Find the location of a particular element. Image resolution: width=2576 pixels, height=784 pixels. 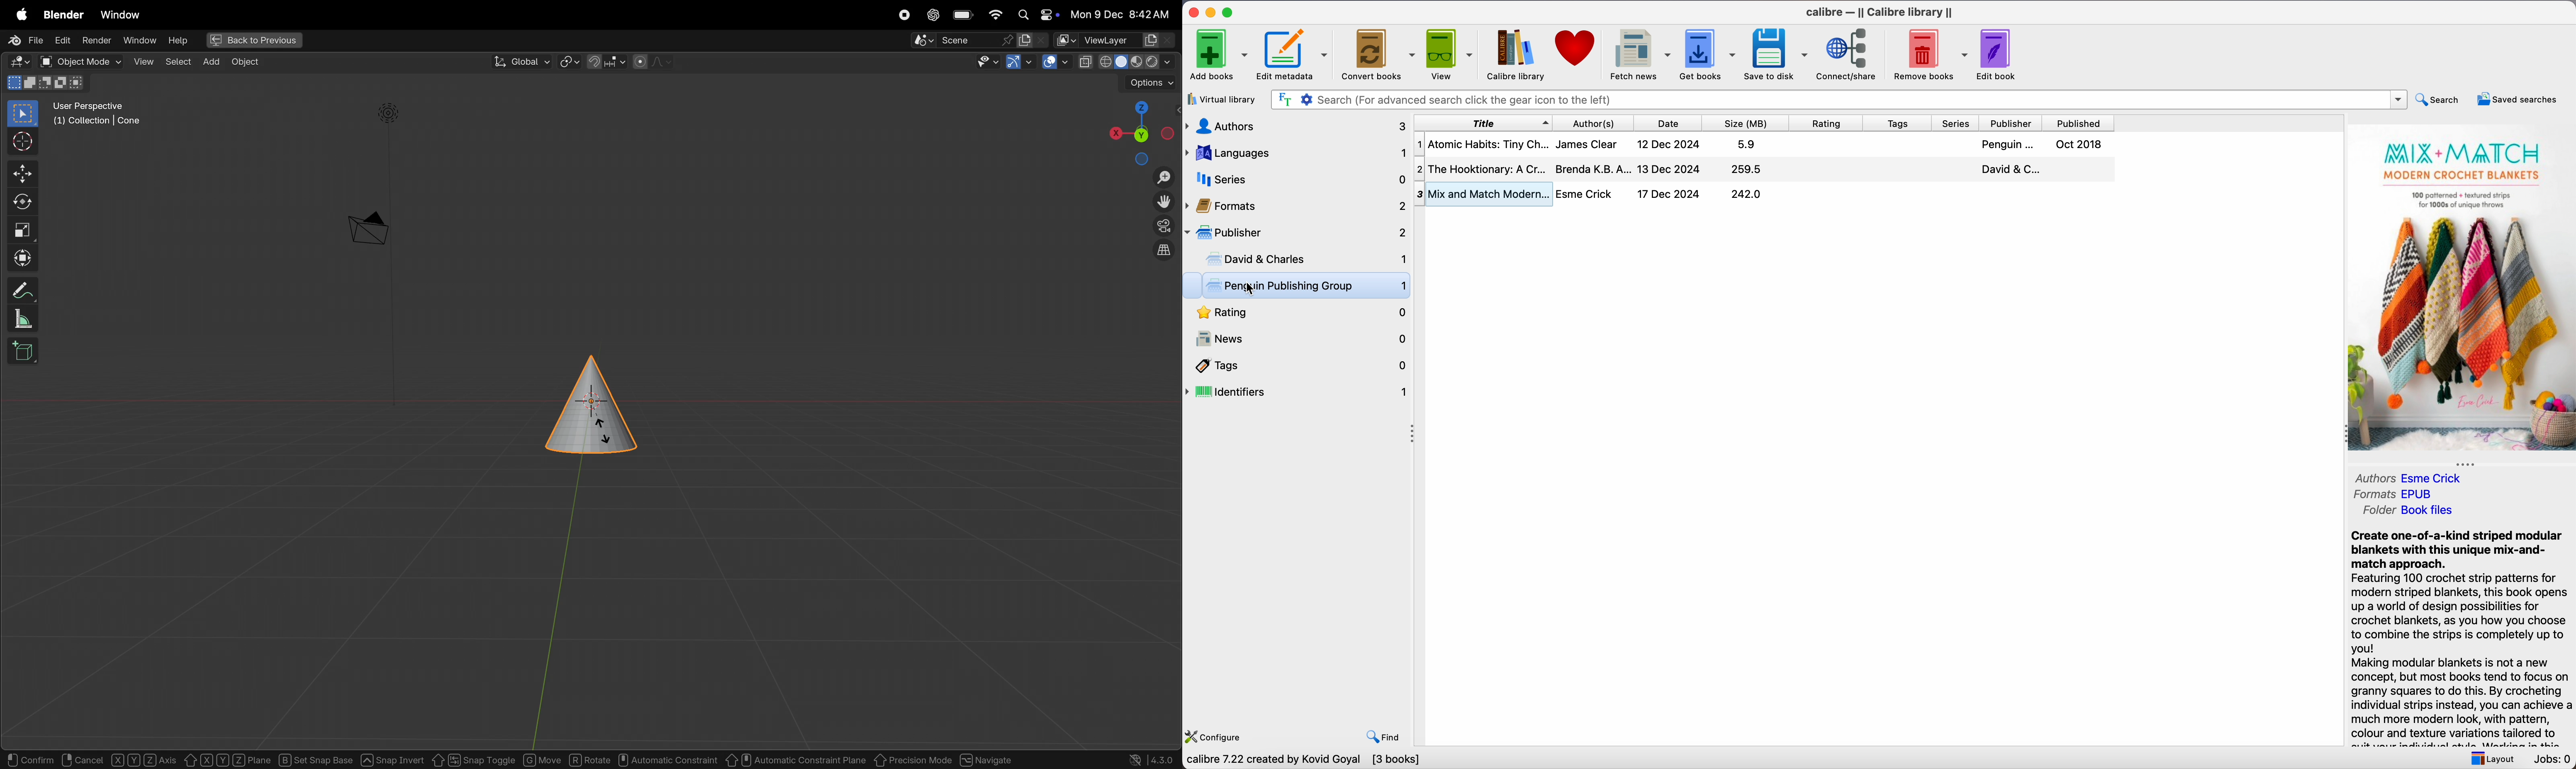

rating is located at coordinates (1830, 123).